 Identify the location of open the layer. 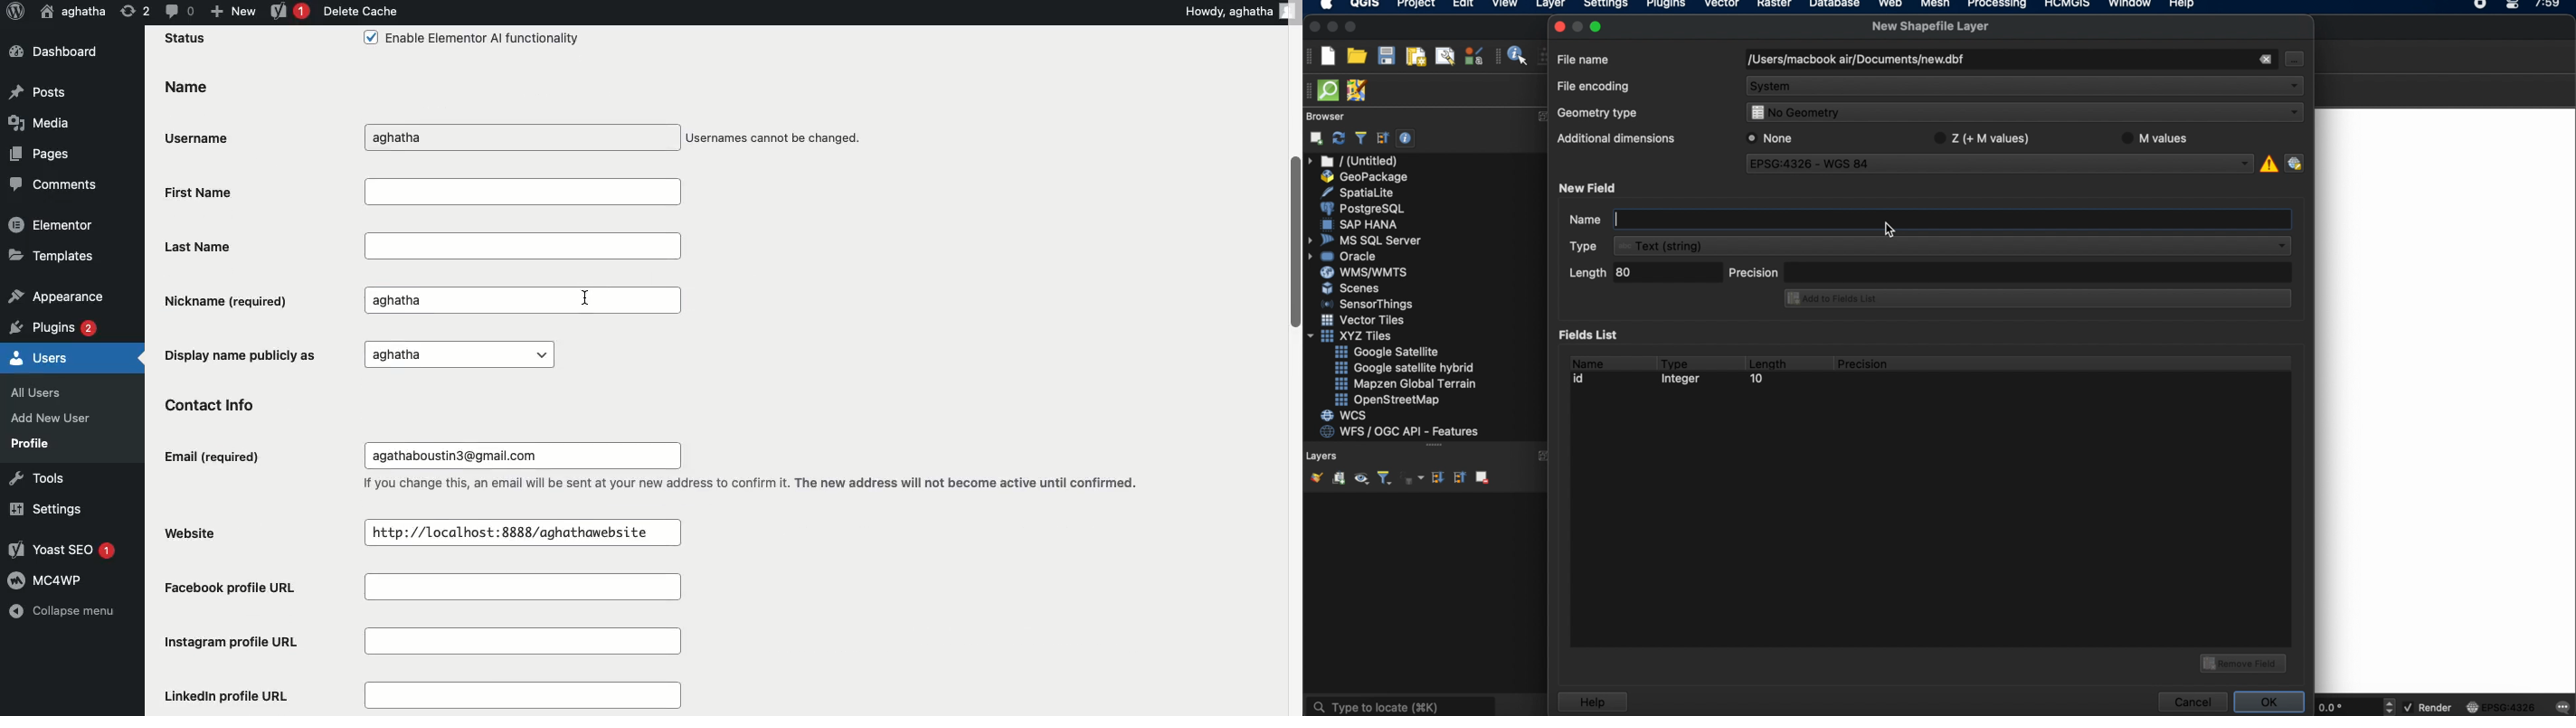
(1313, 477).